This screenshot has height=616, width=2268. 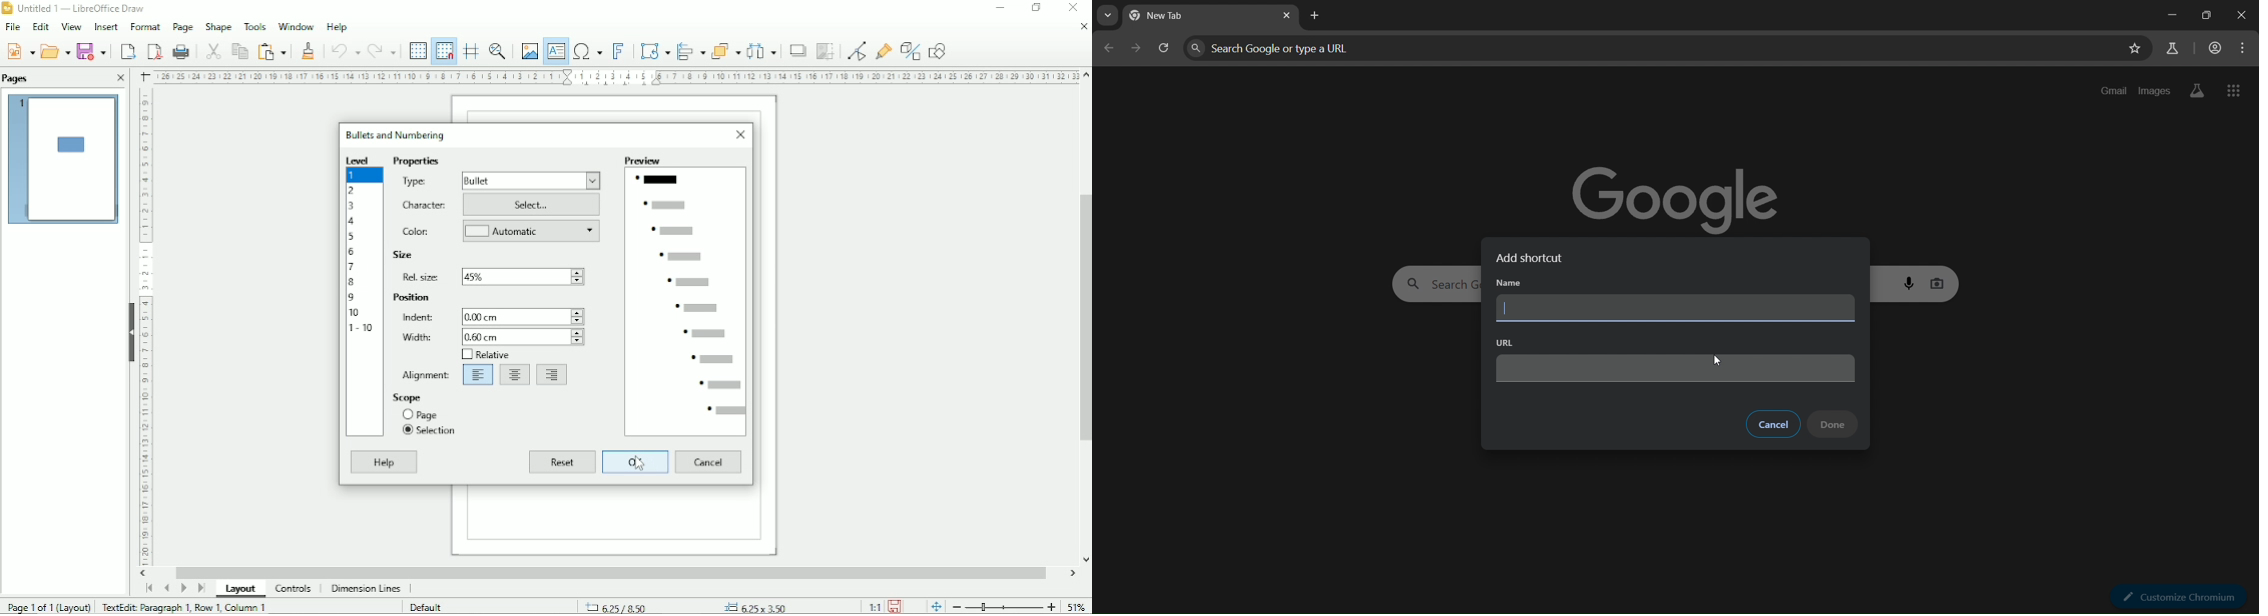 What do you see at coordinates (352, 298) in the screenshot?
I see `9` at bounding box center [352, 298].